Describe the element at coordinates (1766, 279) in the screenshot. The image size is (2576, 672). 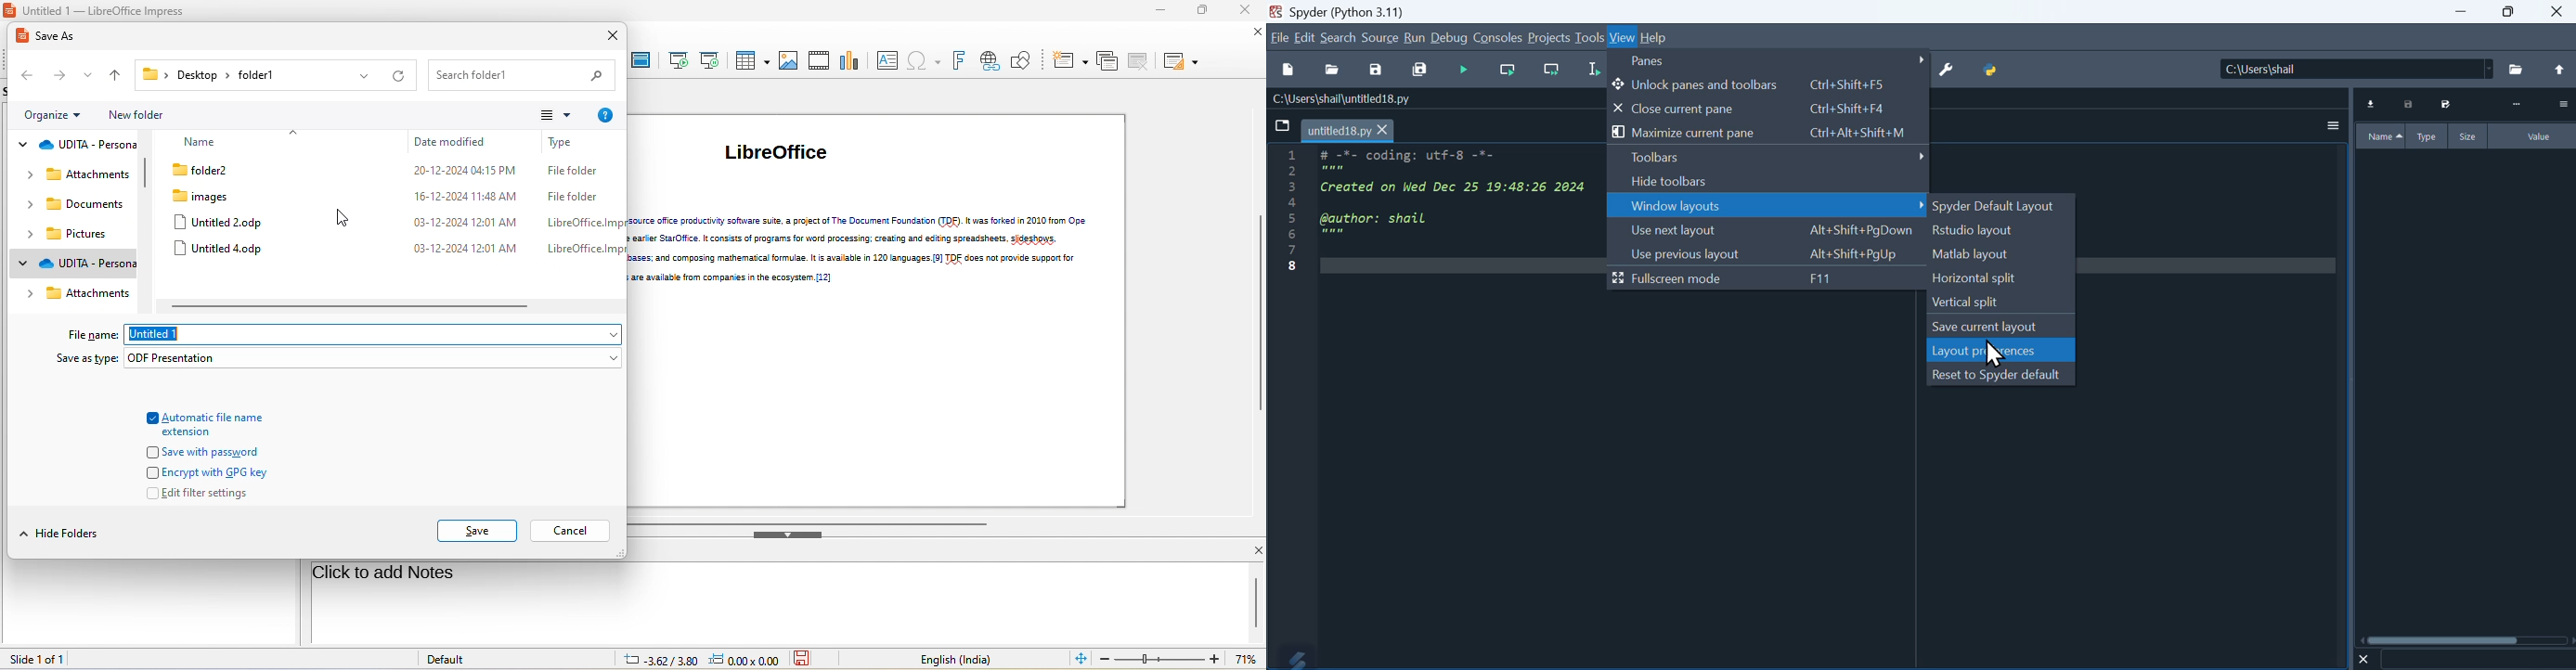
I see `Full screen mode` at that location.